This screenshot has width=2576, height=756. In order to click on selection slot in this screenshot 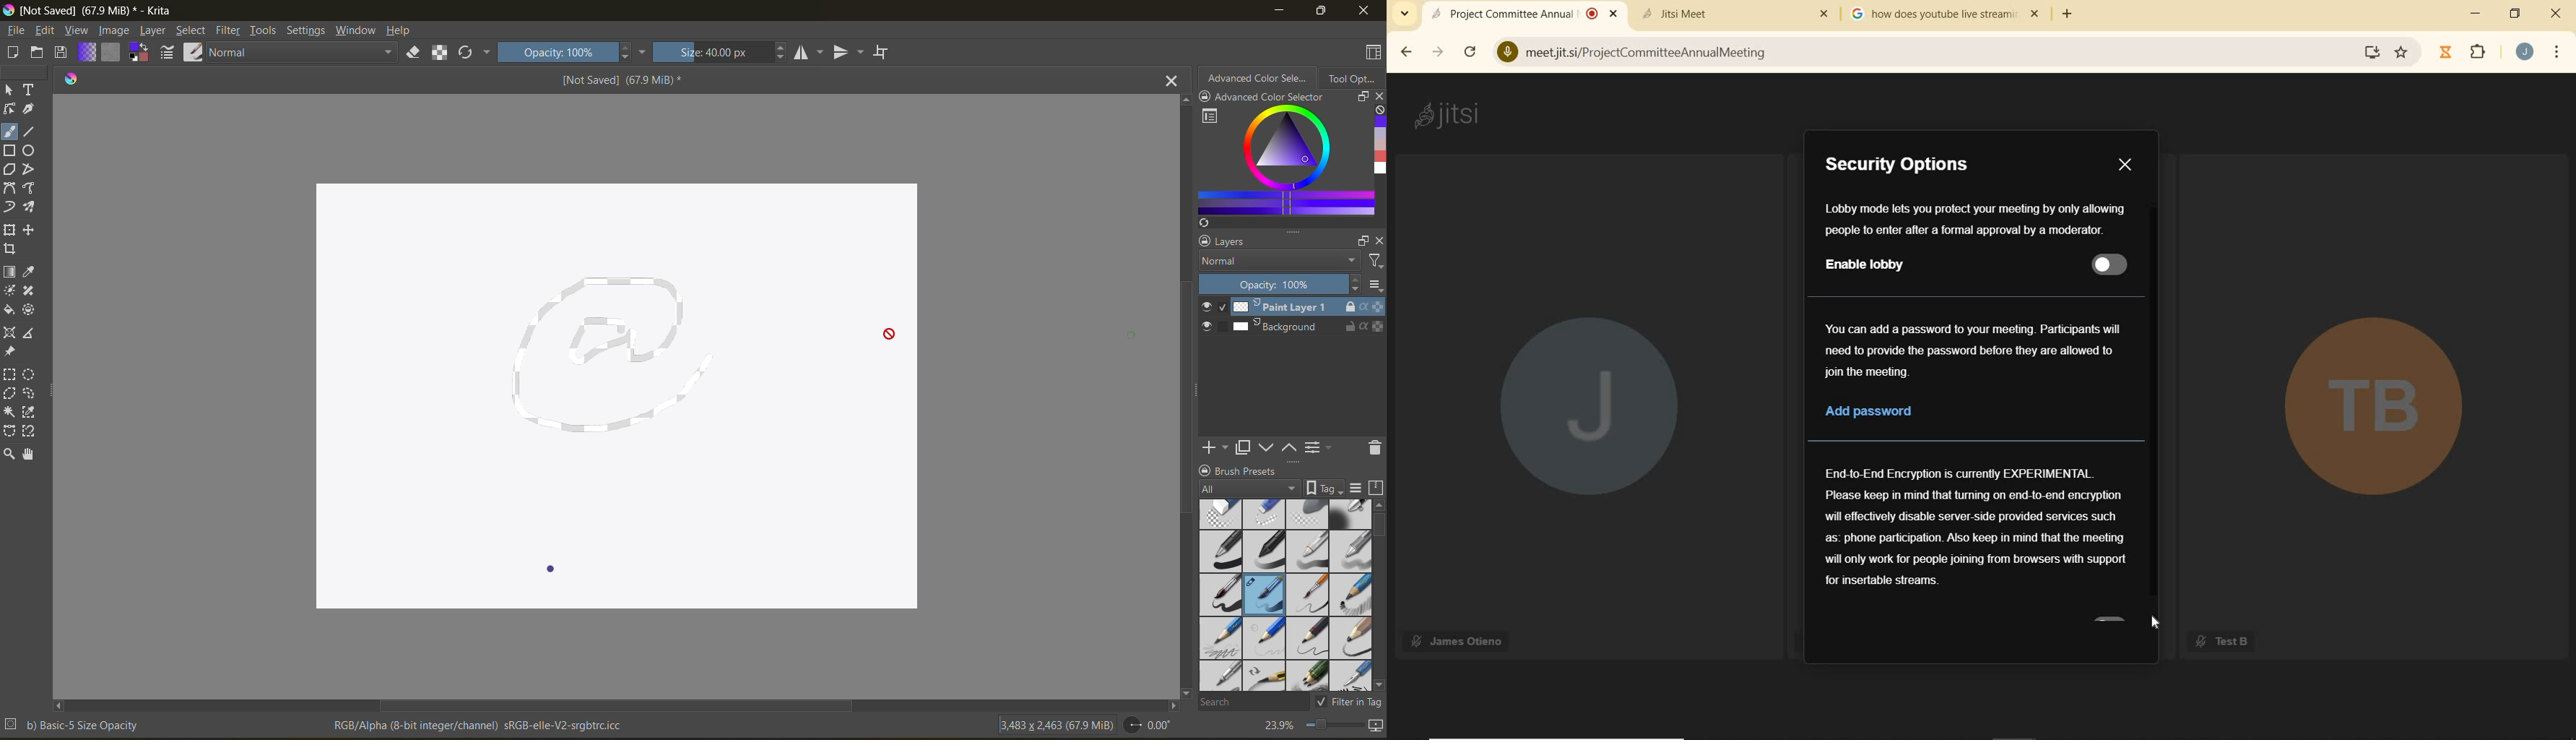, I will do `click(1223, 326)`.